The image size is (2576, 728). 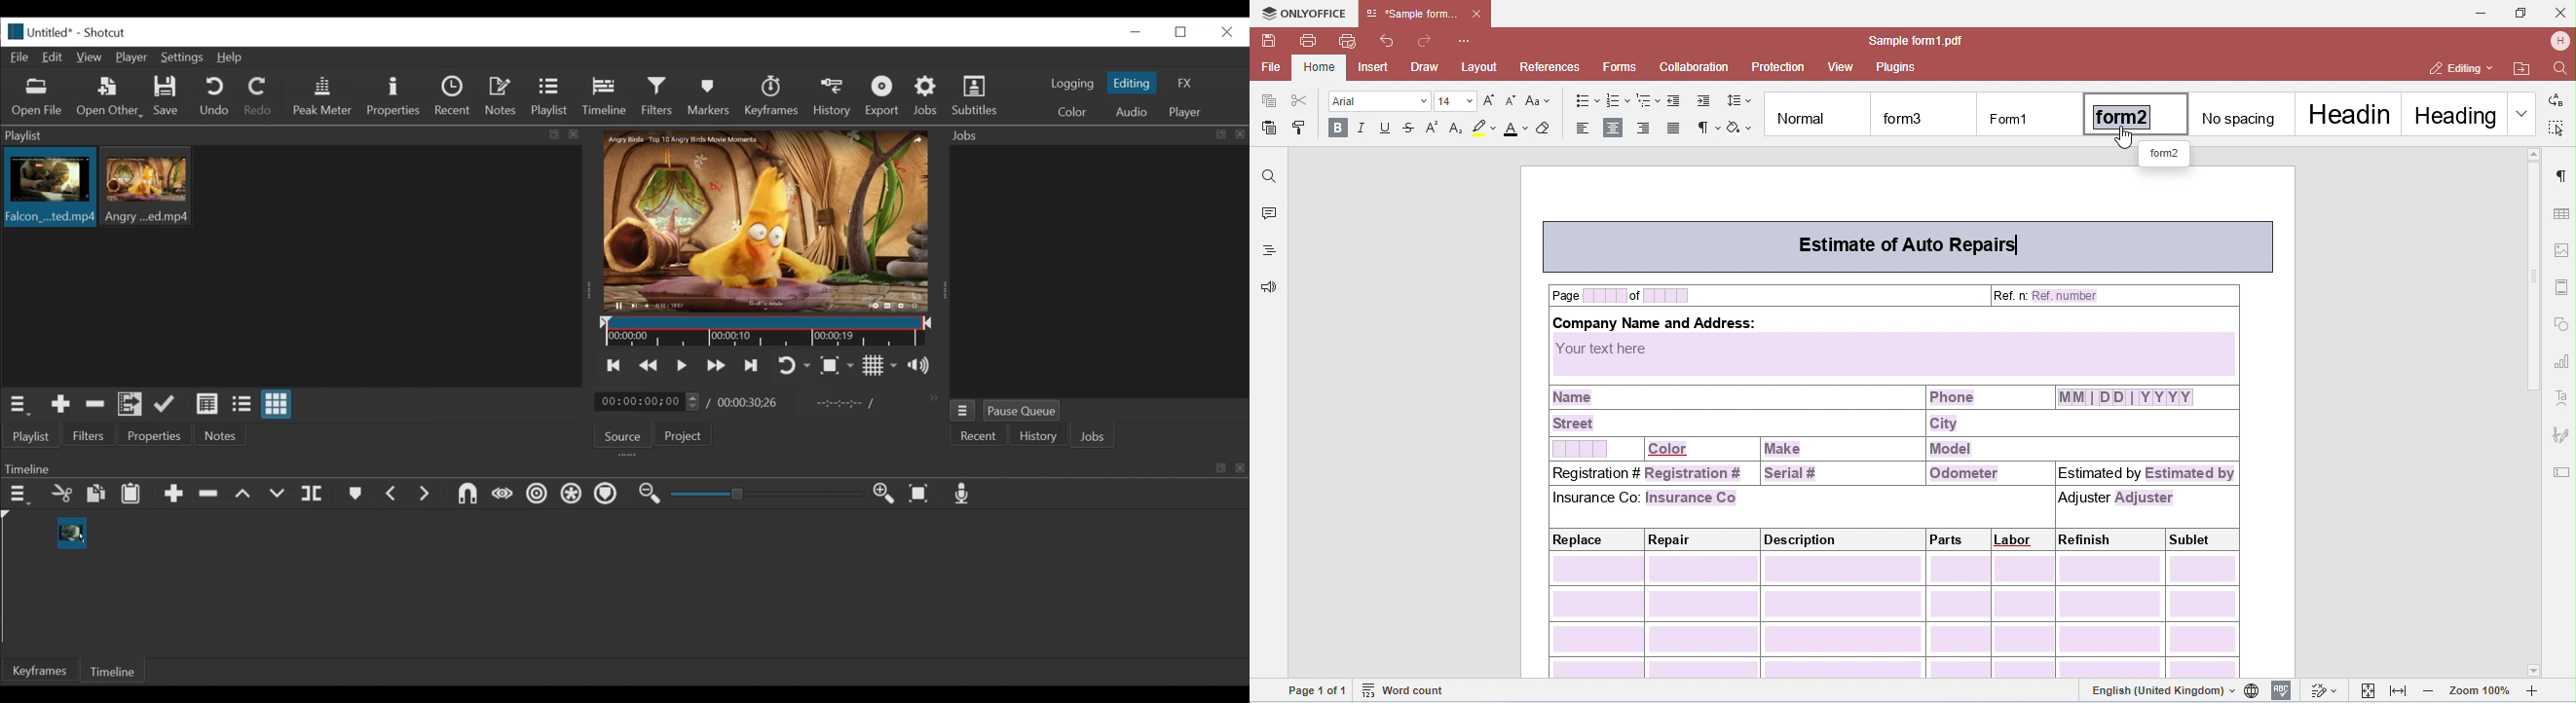 I want to click on close, so click(x=1226, y=31).